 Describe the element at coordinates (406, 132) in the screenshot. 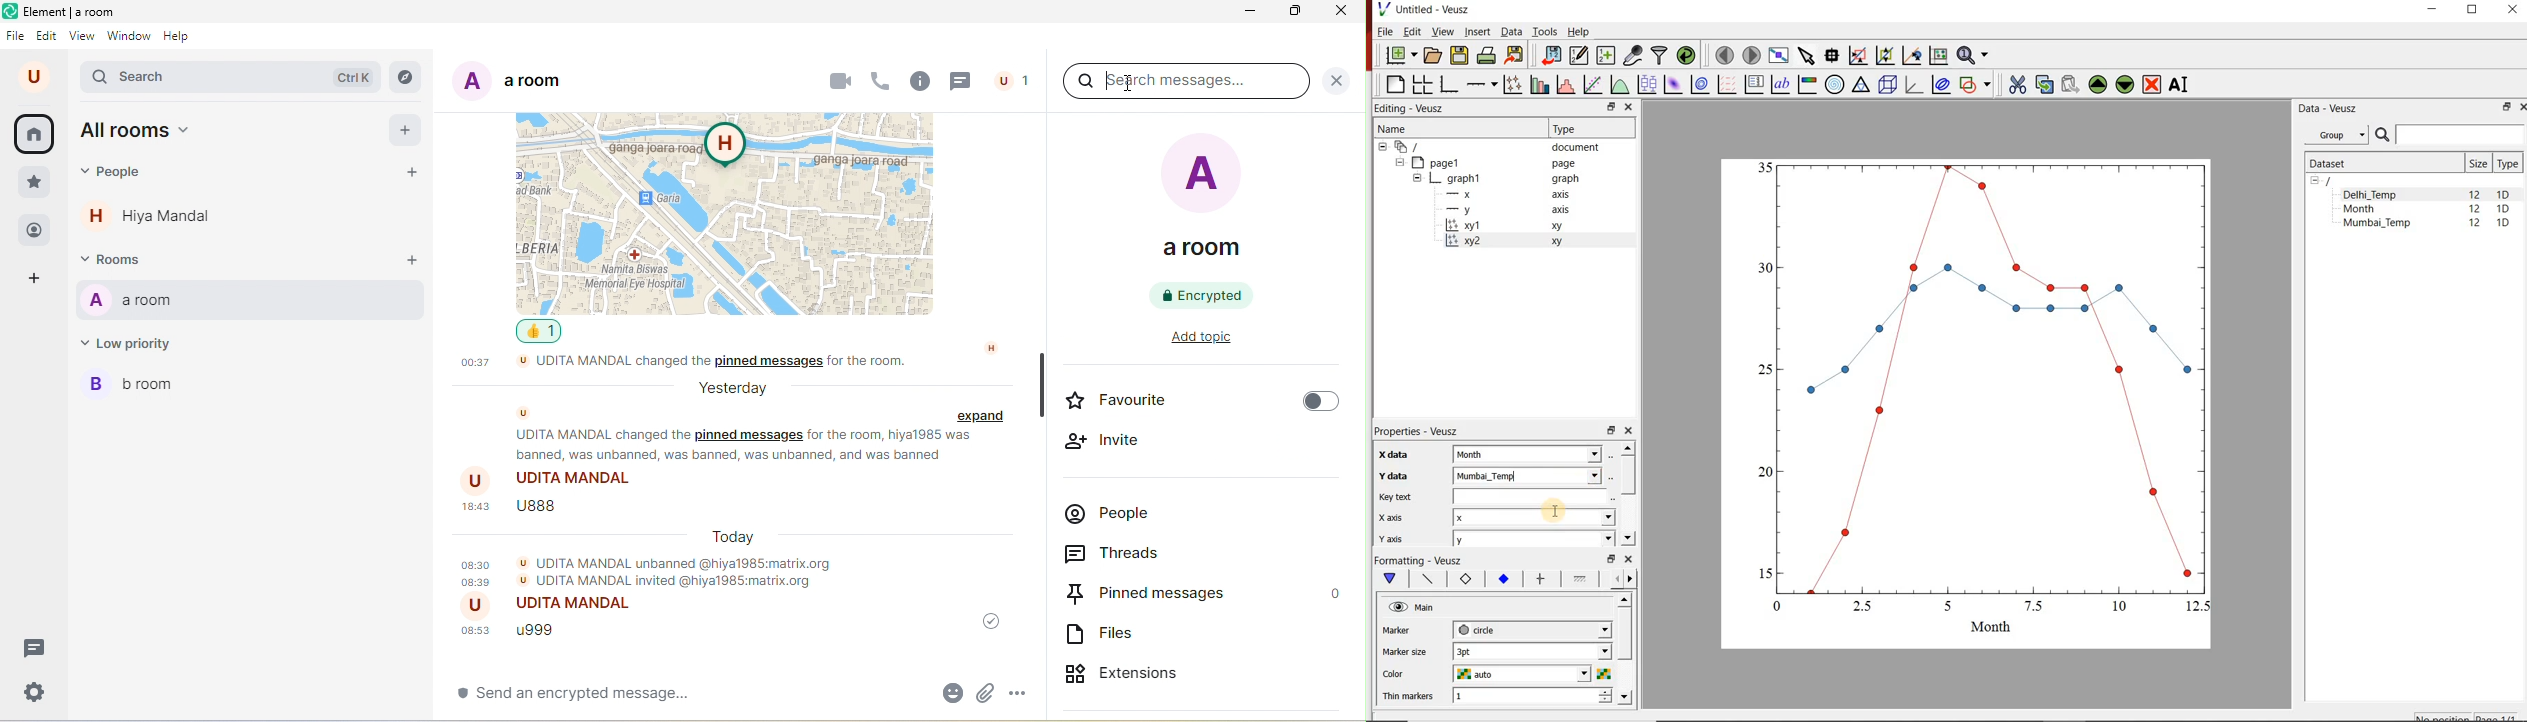

I see `add` at that location.